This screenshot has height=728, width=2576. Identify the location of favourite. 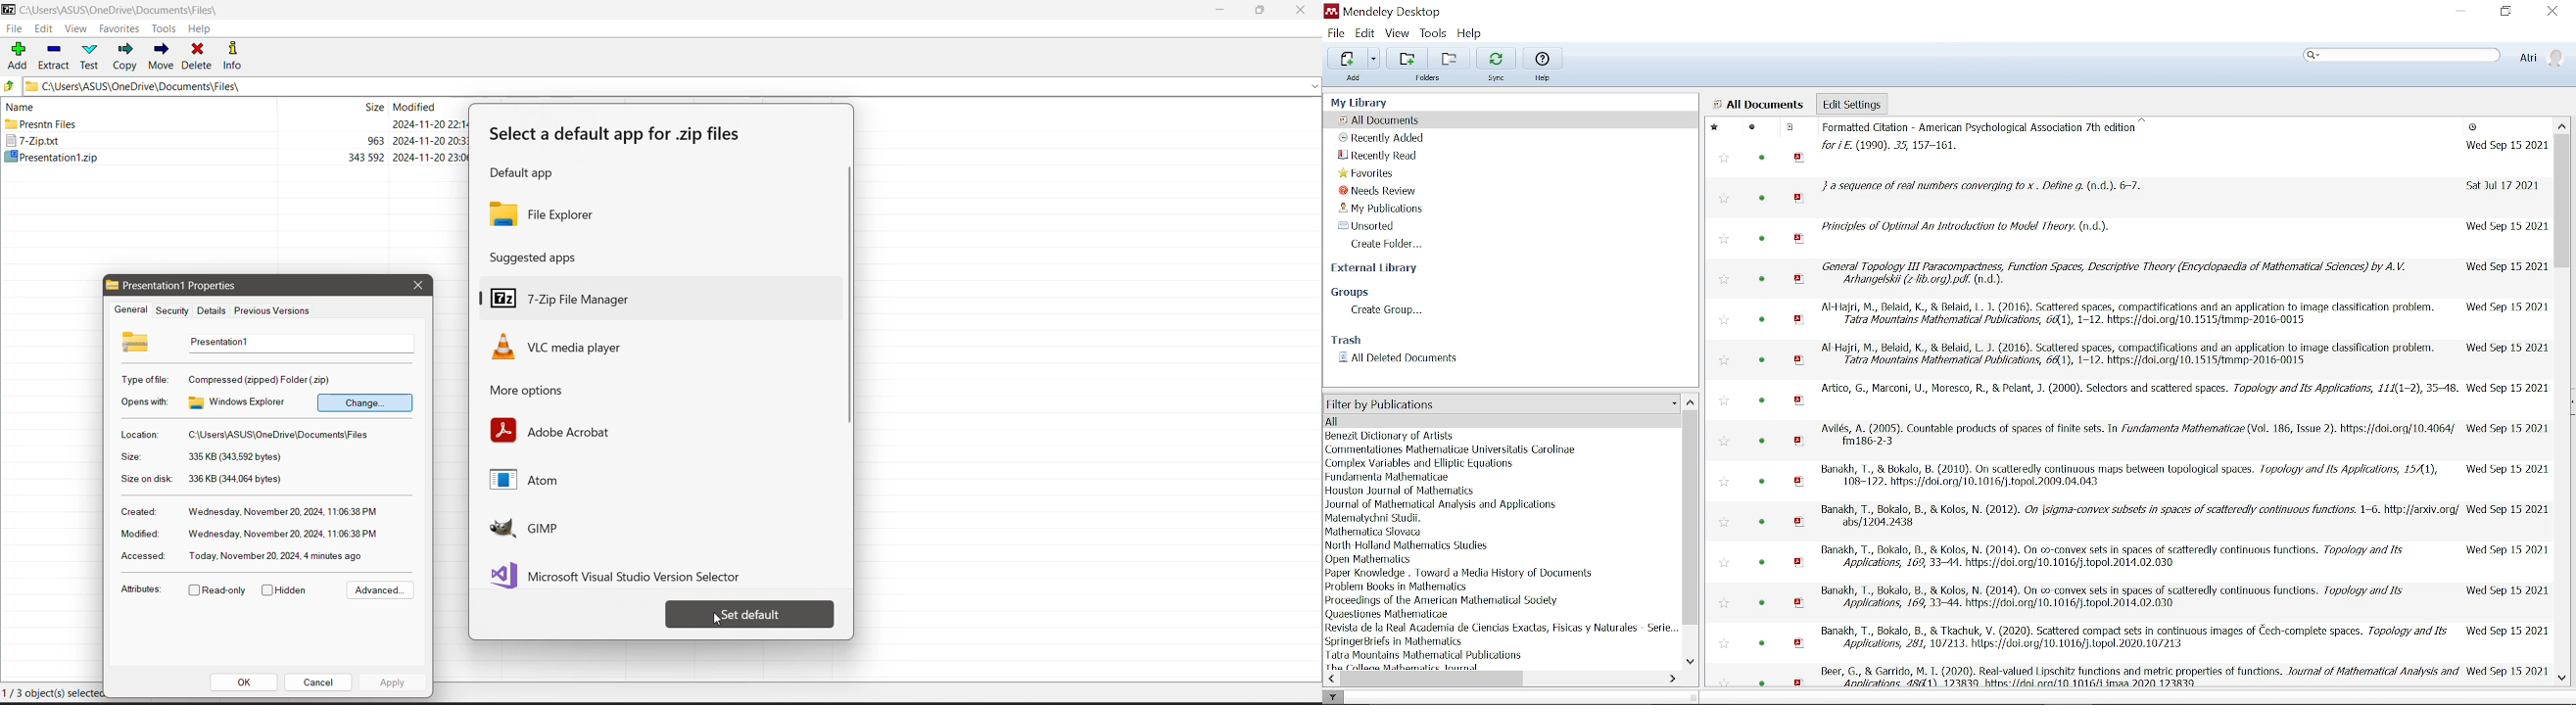
(1725, 481).